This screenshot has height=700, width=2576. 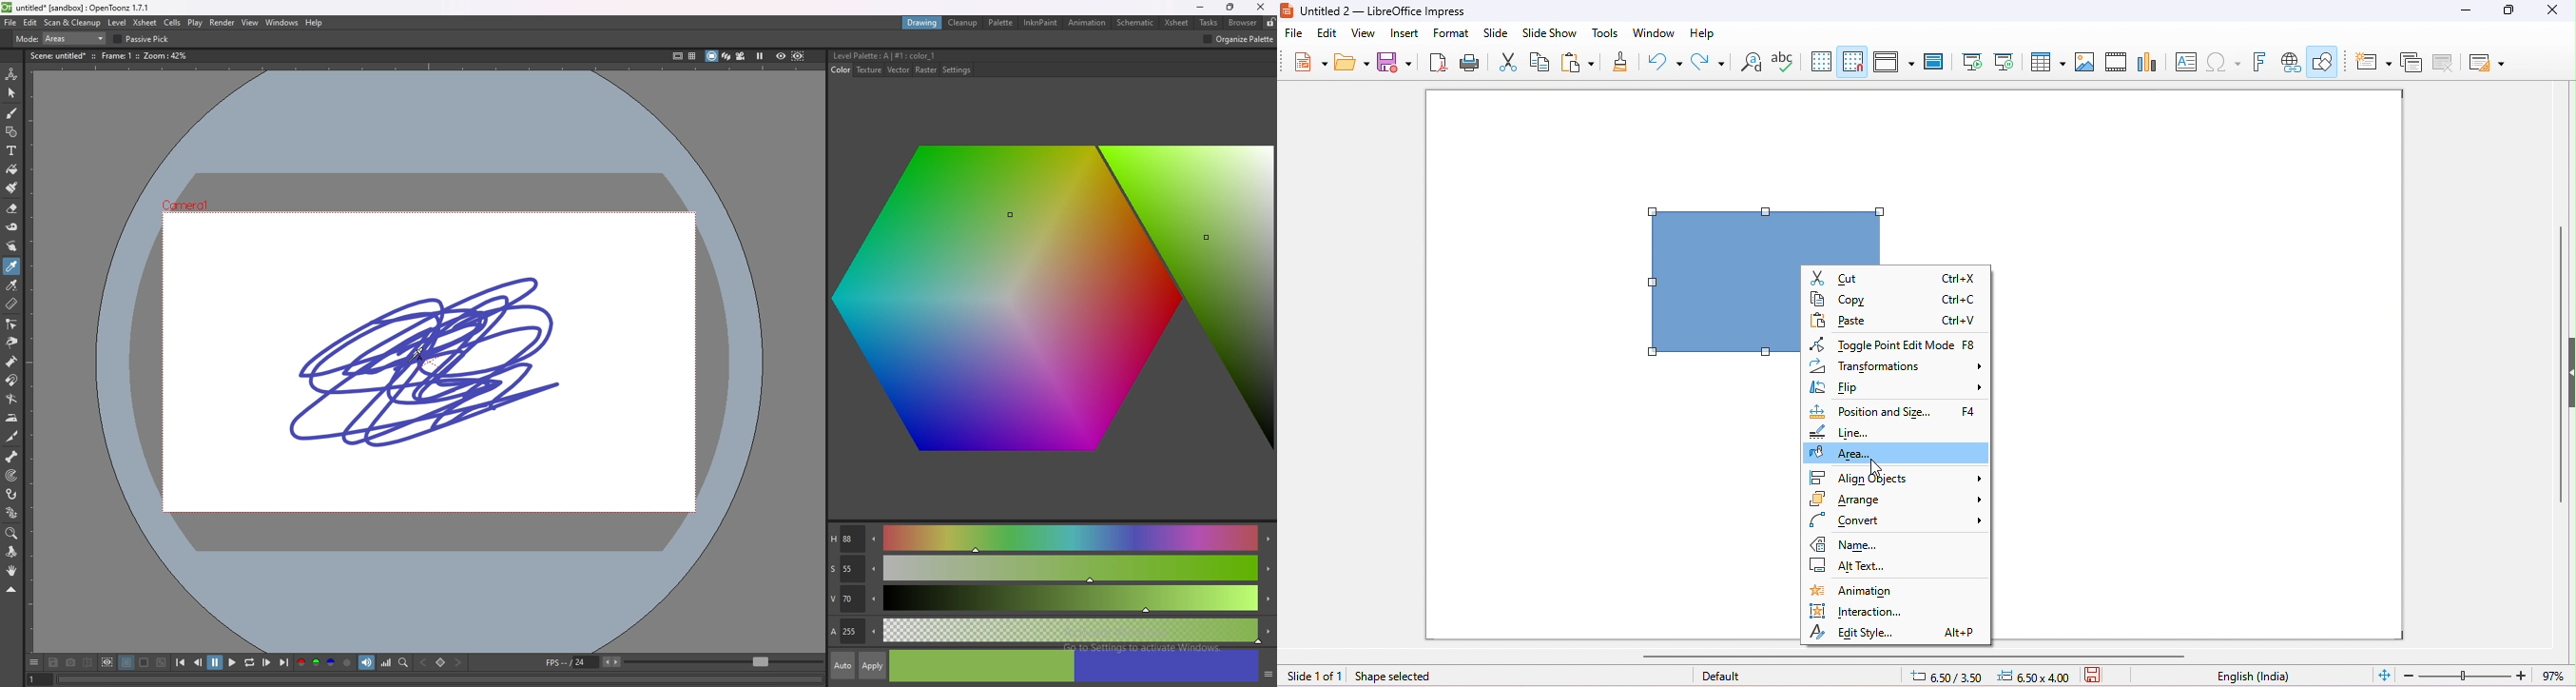 I want to click on soundtrack, so click(x=367, y=662).